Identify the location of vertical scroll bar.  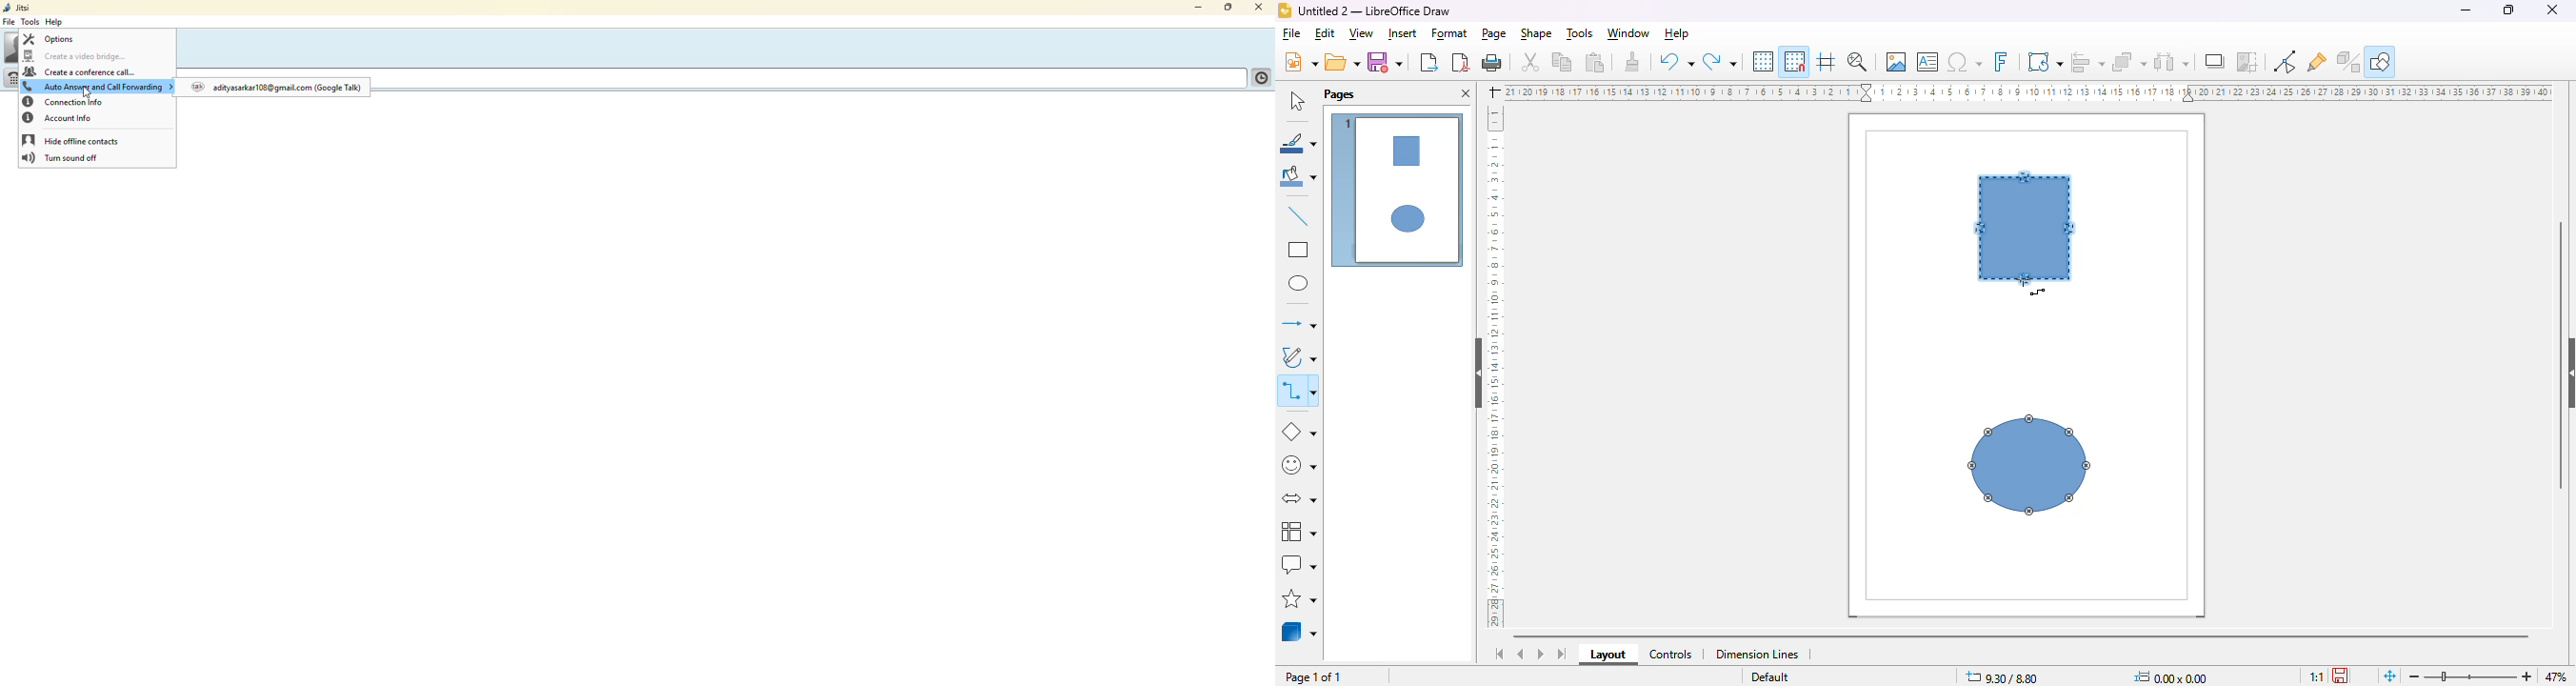
(2562, 355).